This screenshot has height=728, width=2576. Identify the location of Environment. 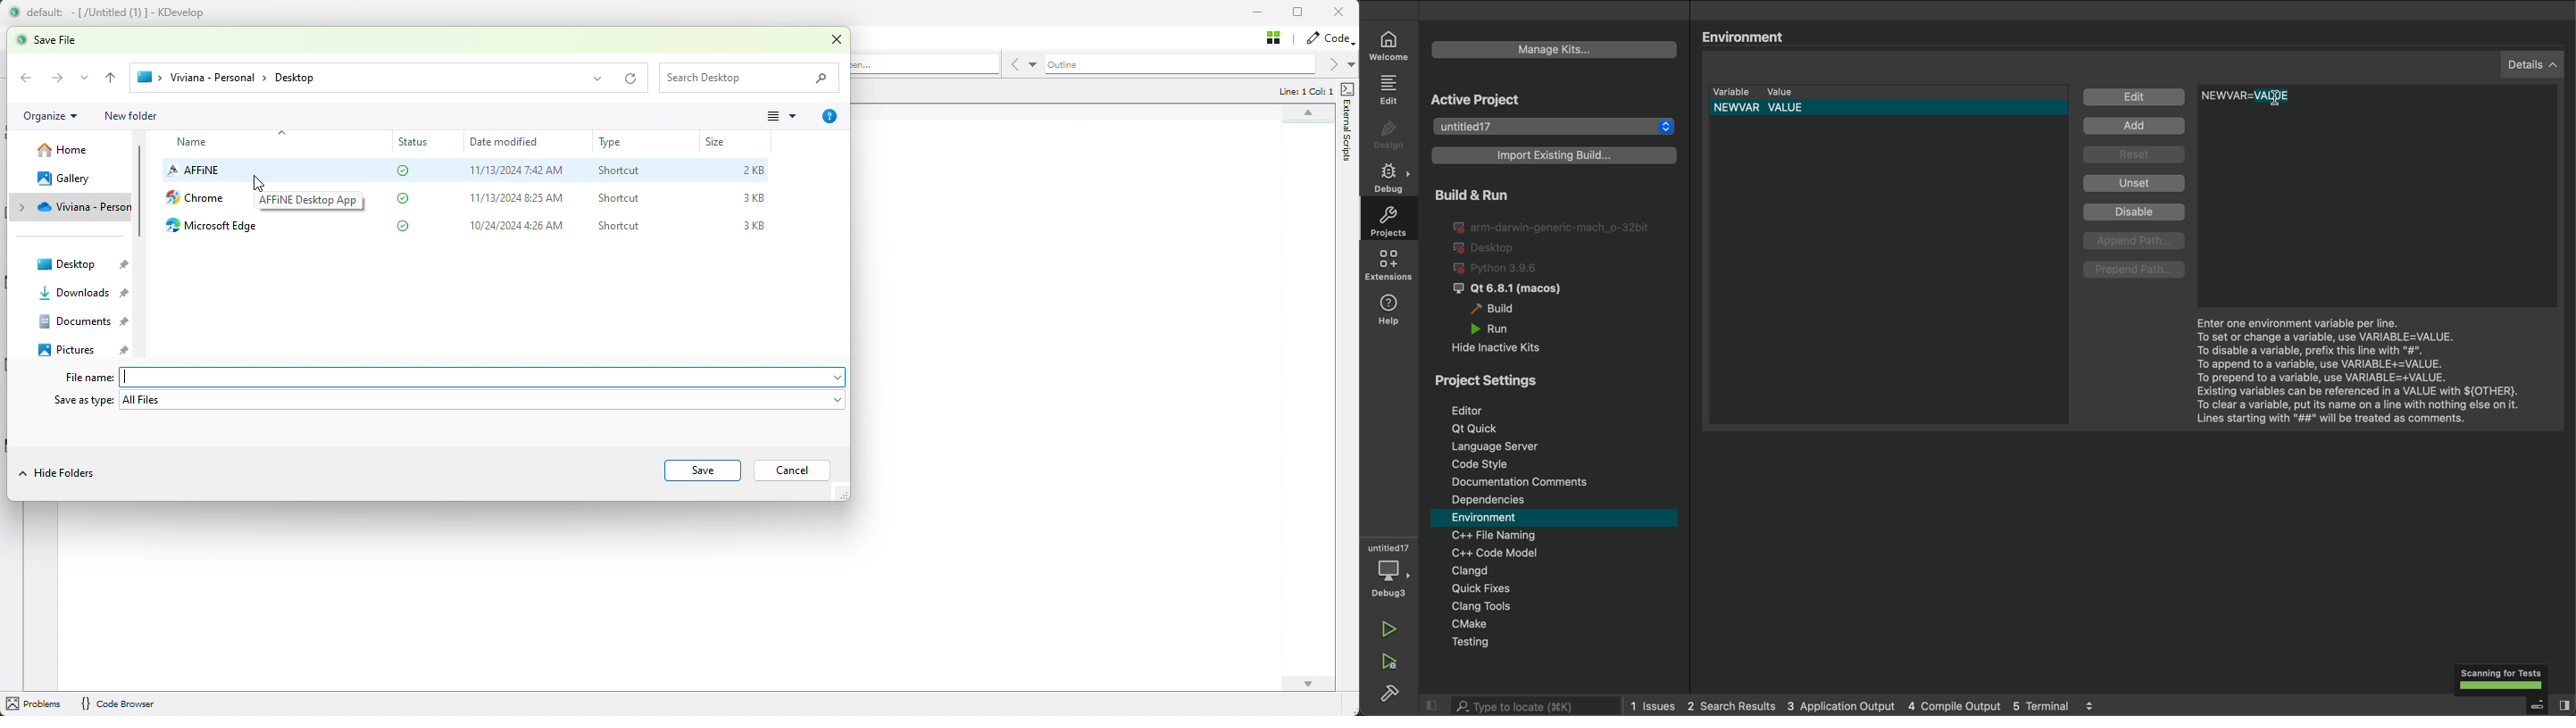
(1750, 35).